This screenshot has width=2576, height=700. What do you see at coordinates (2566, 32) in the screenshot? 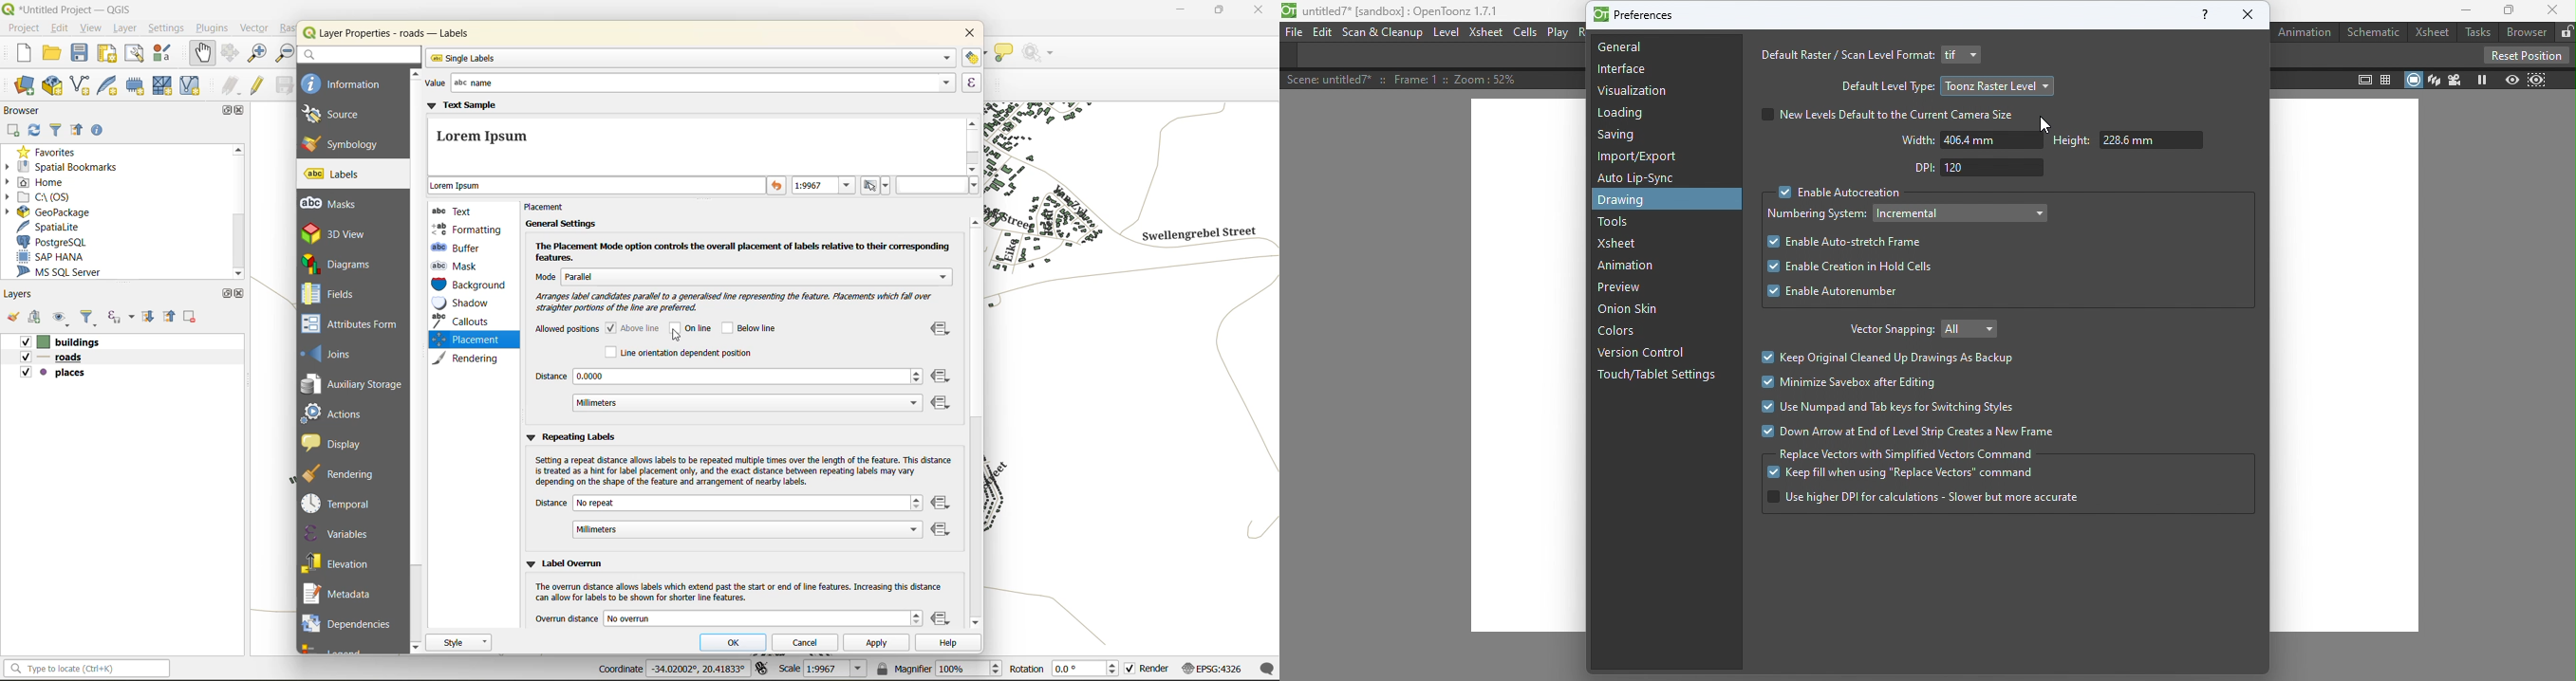
I see `Lock rooms tab` at bounding box center [2566, 32].